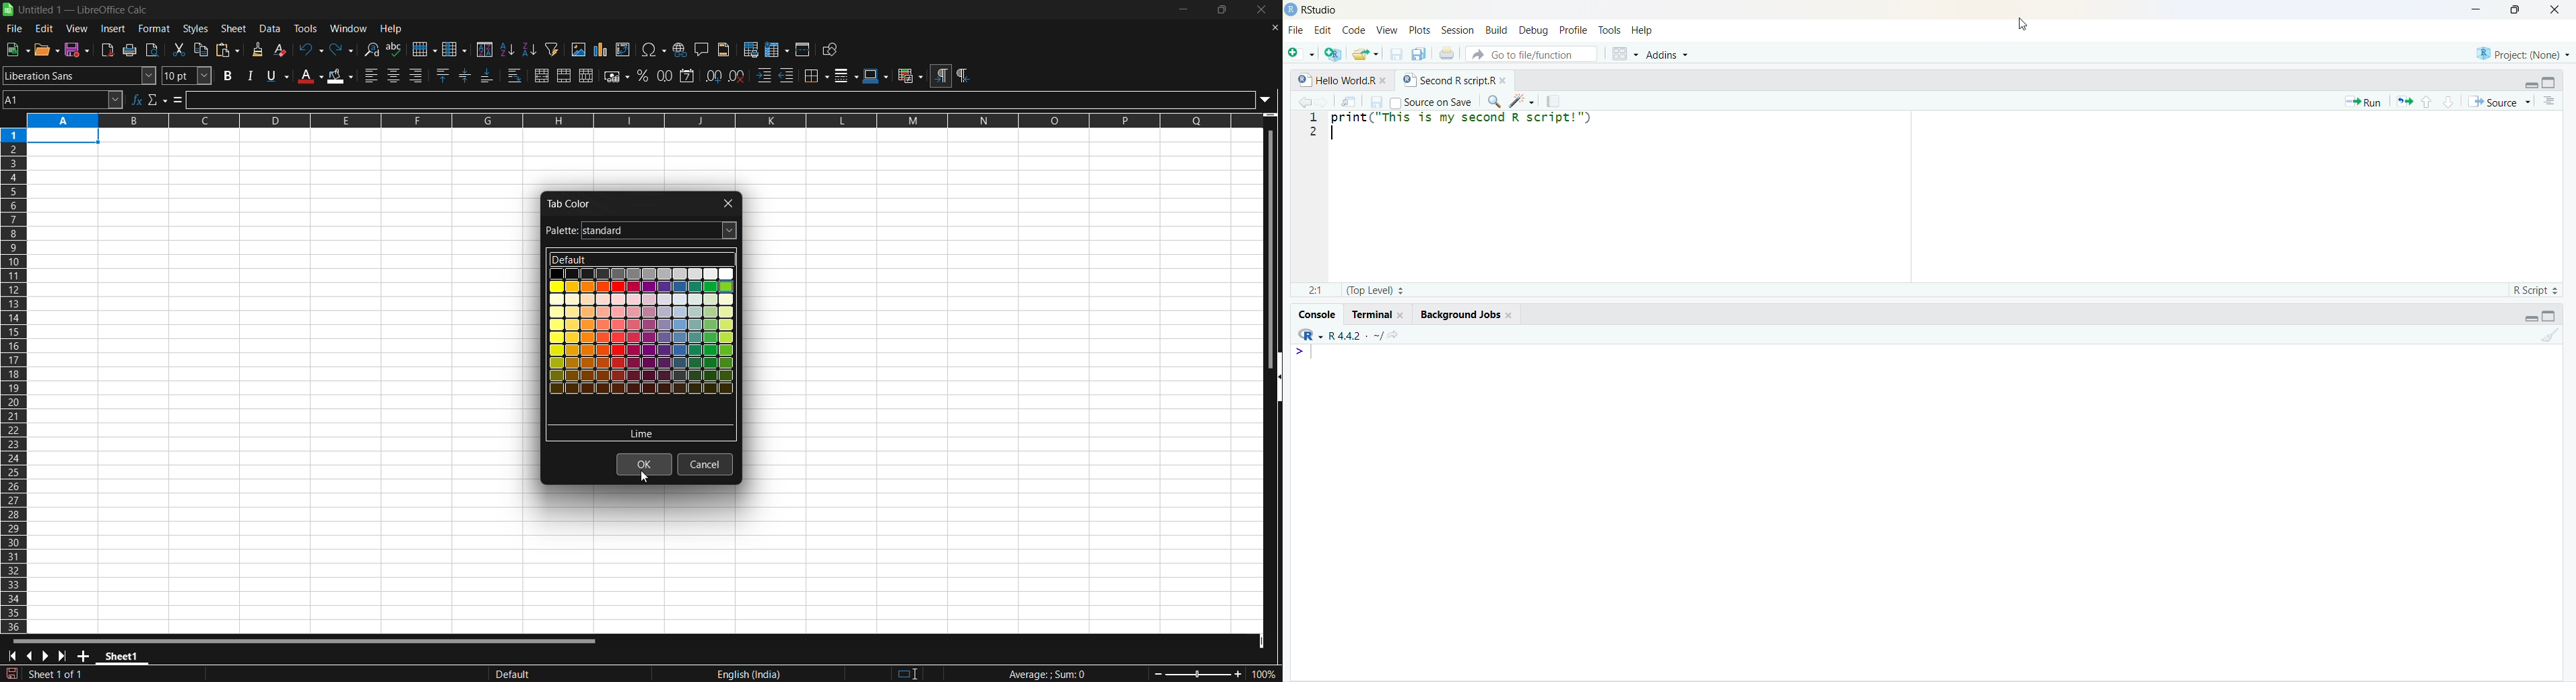  Describe the element at coordinates (1353, 80) in the screenshot. I see `Hello World.R` at that location.